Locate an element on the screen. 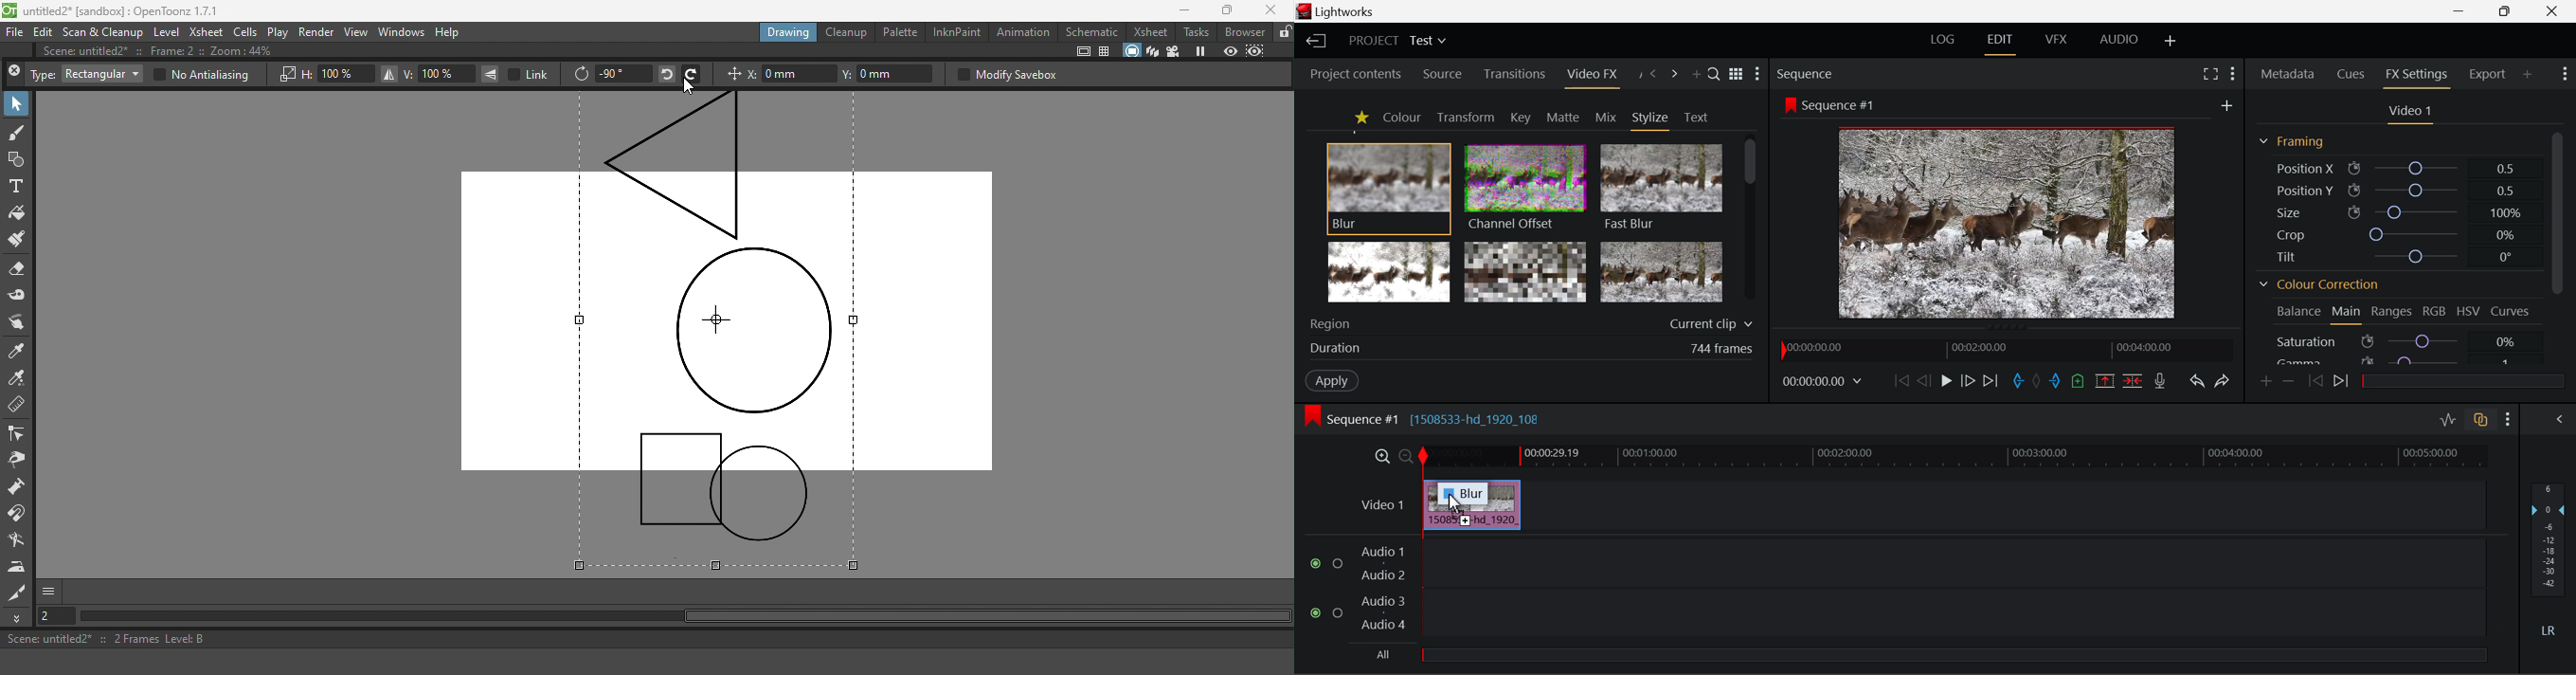 This screenshot has width=2576, height=700. LOG Layout is located at coordinates (1947, 41).